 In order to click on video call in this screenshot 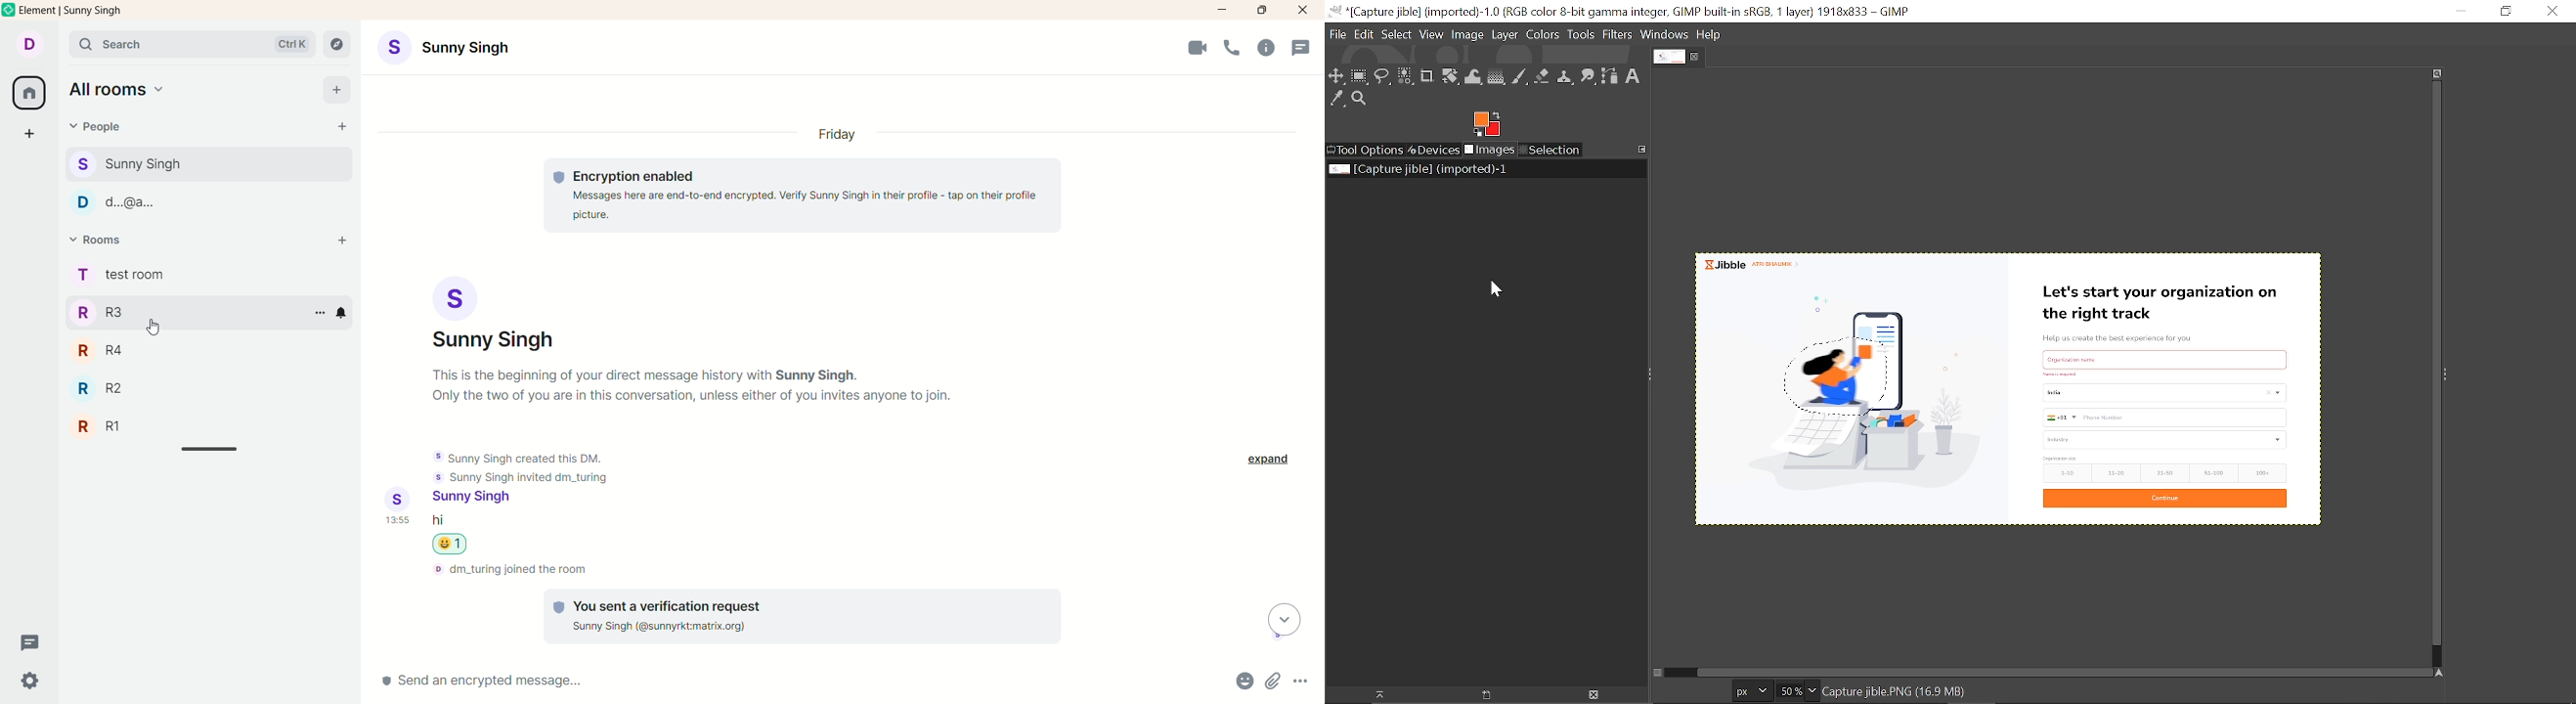, I will do `click(1196, 48)`.